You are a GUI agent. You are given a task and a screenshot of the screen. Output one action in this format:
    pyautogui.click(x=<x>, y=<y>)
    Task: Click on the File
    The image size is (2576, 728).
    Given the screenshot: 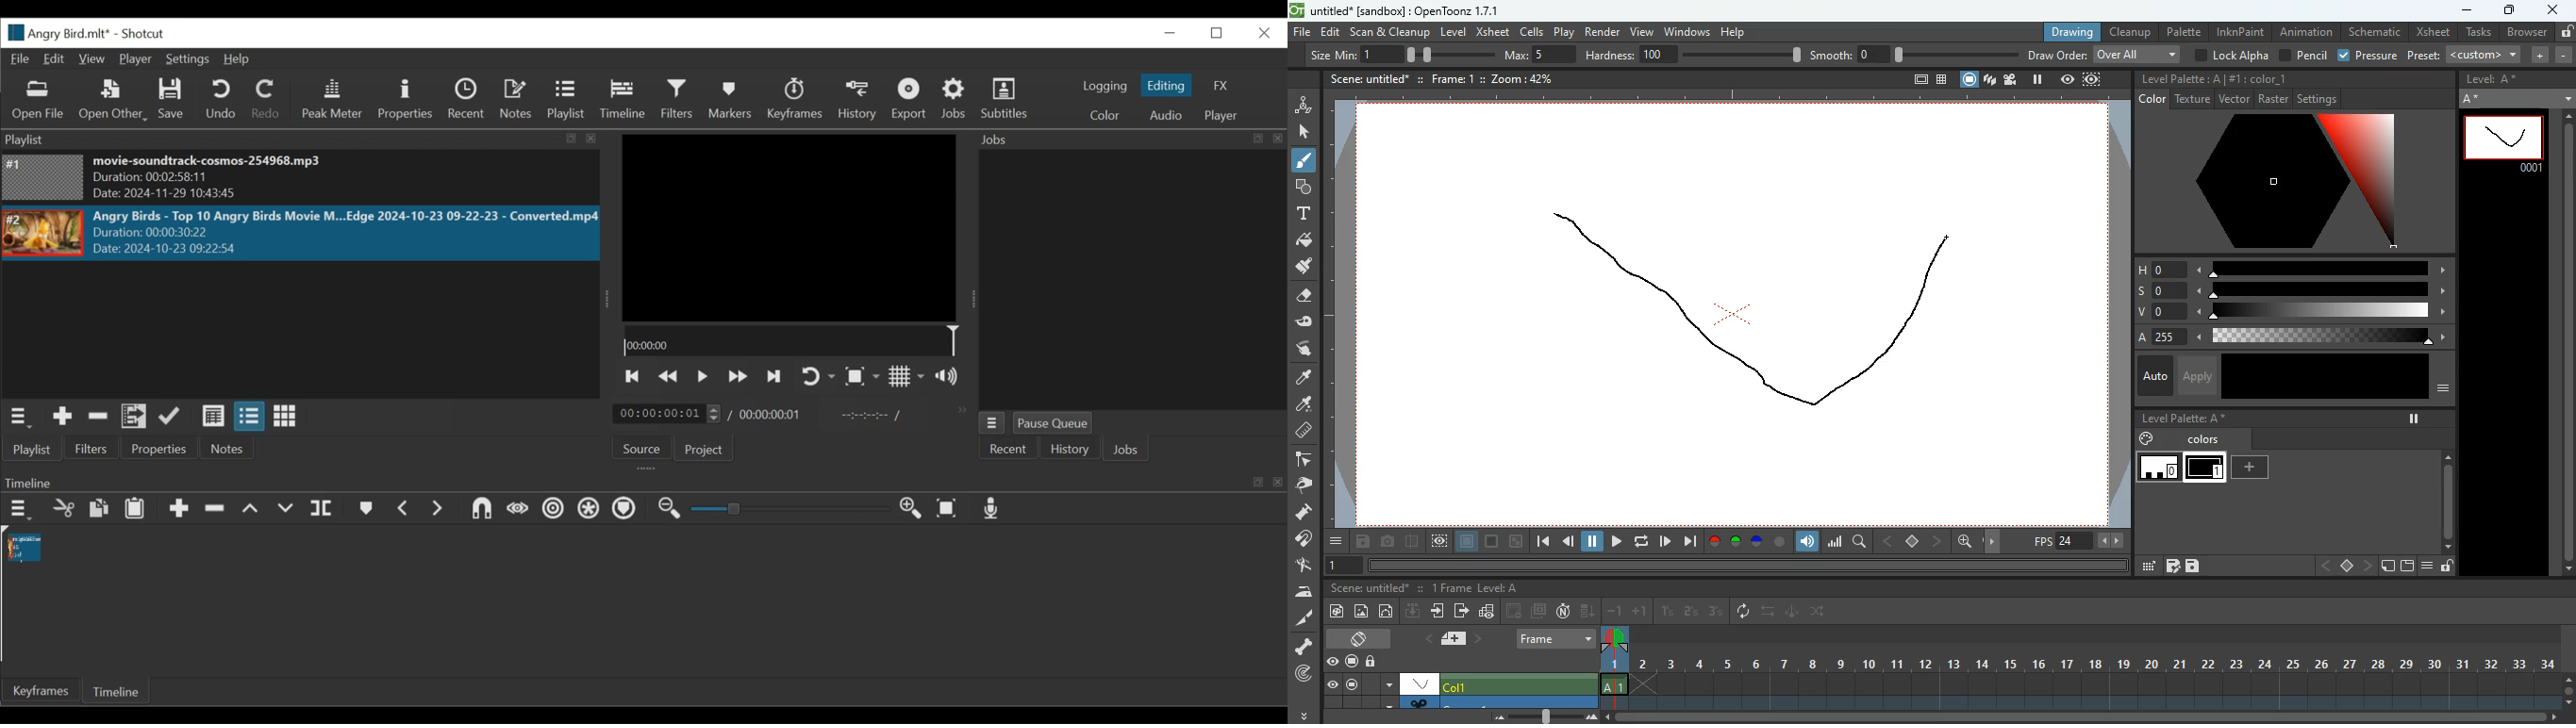 What is the action you would take?
    pyautogui.click(x=21, y=58)
    